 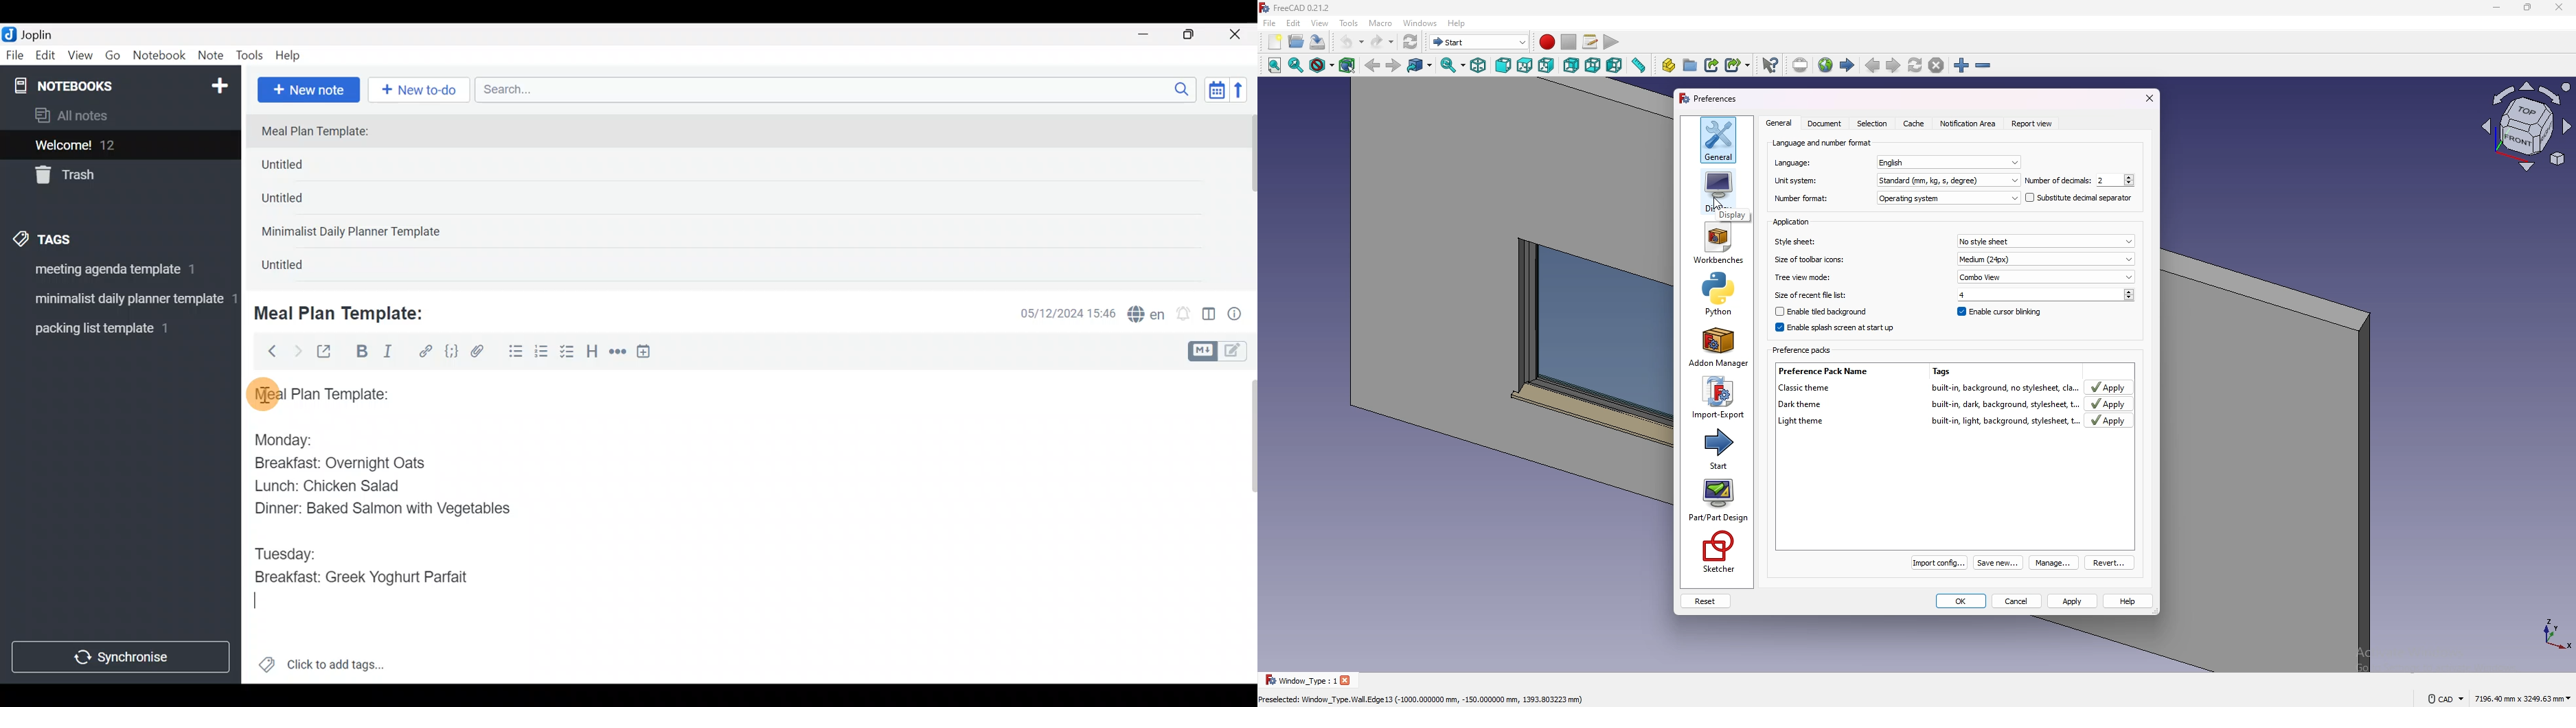 I want to click on Dinner: Baked Salmon with Vegetables, so click(x=379, y=507).